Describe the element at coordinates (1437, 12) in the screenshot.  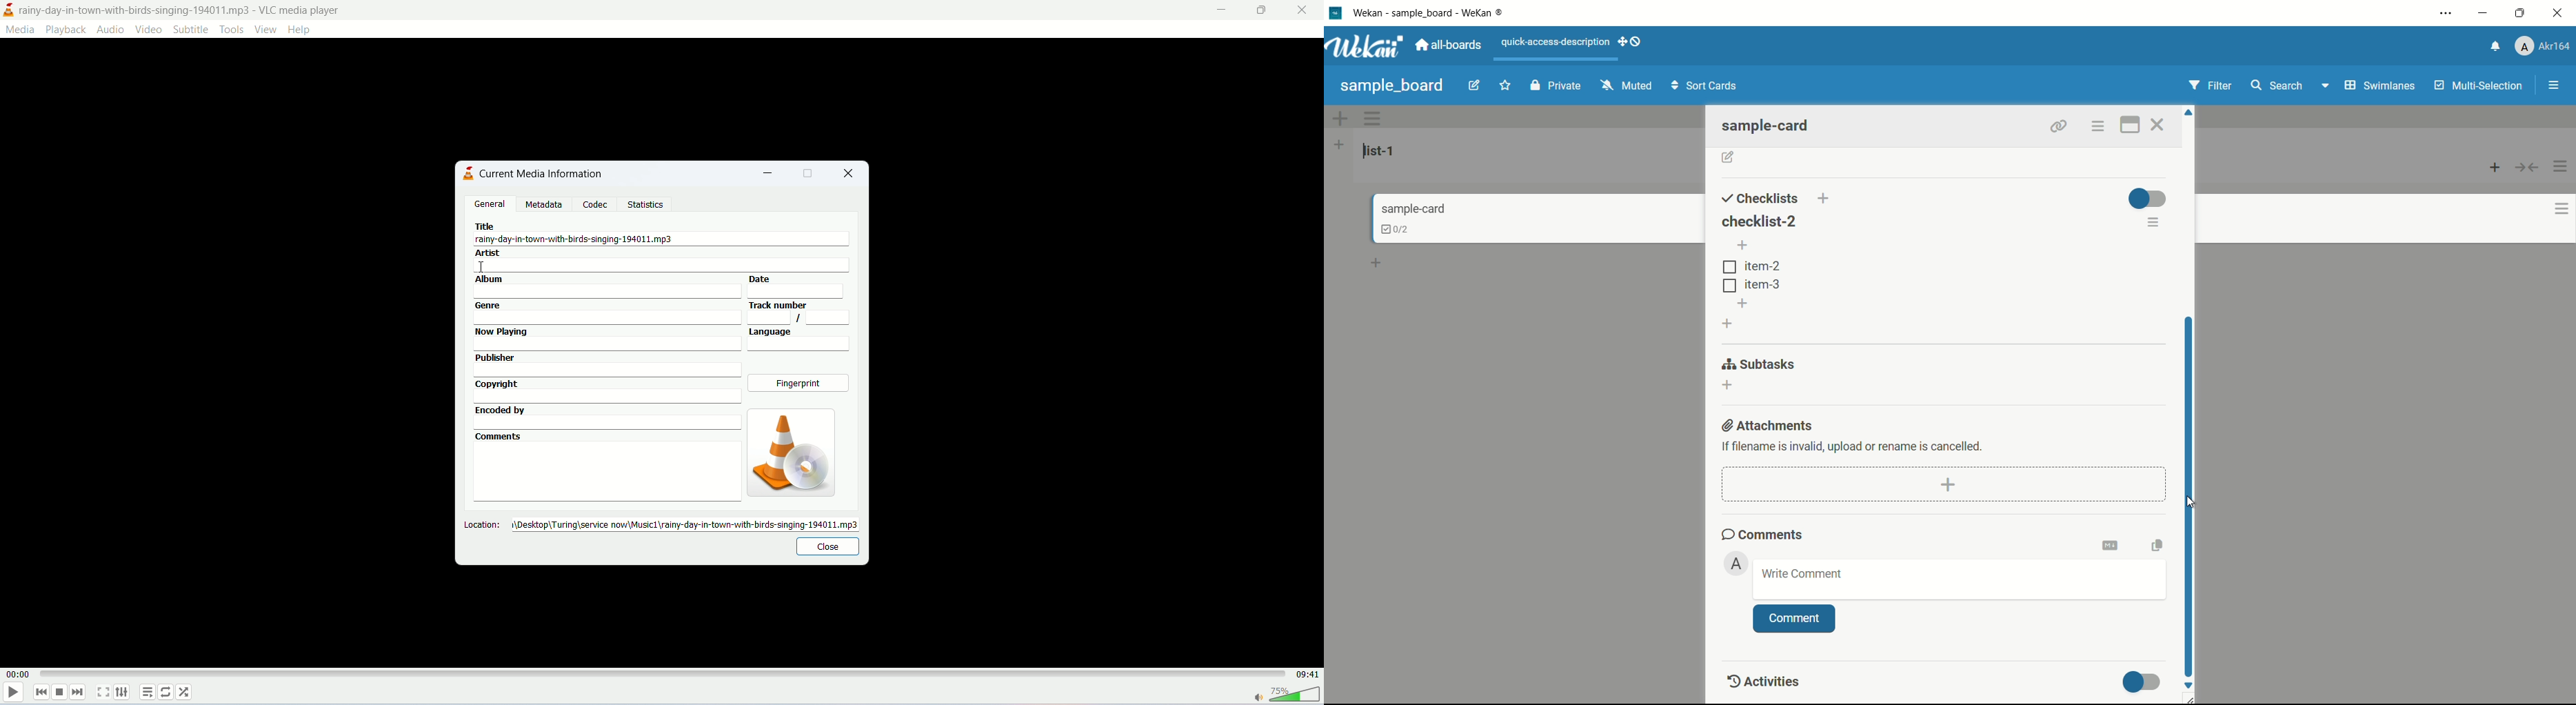
I see `app name` at that location.